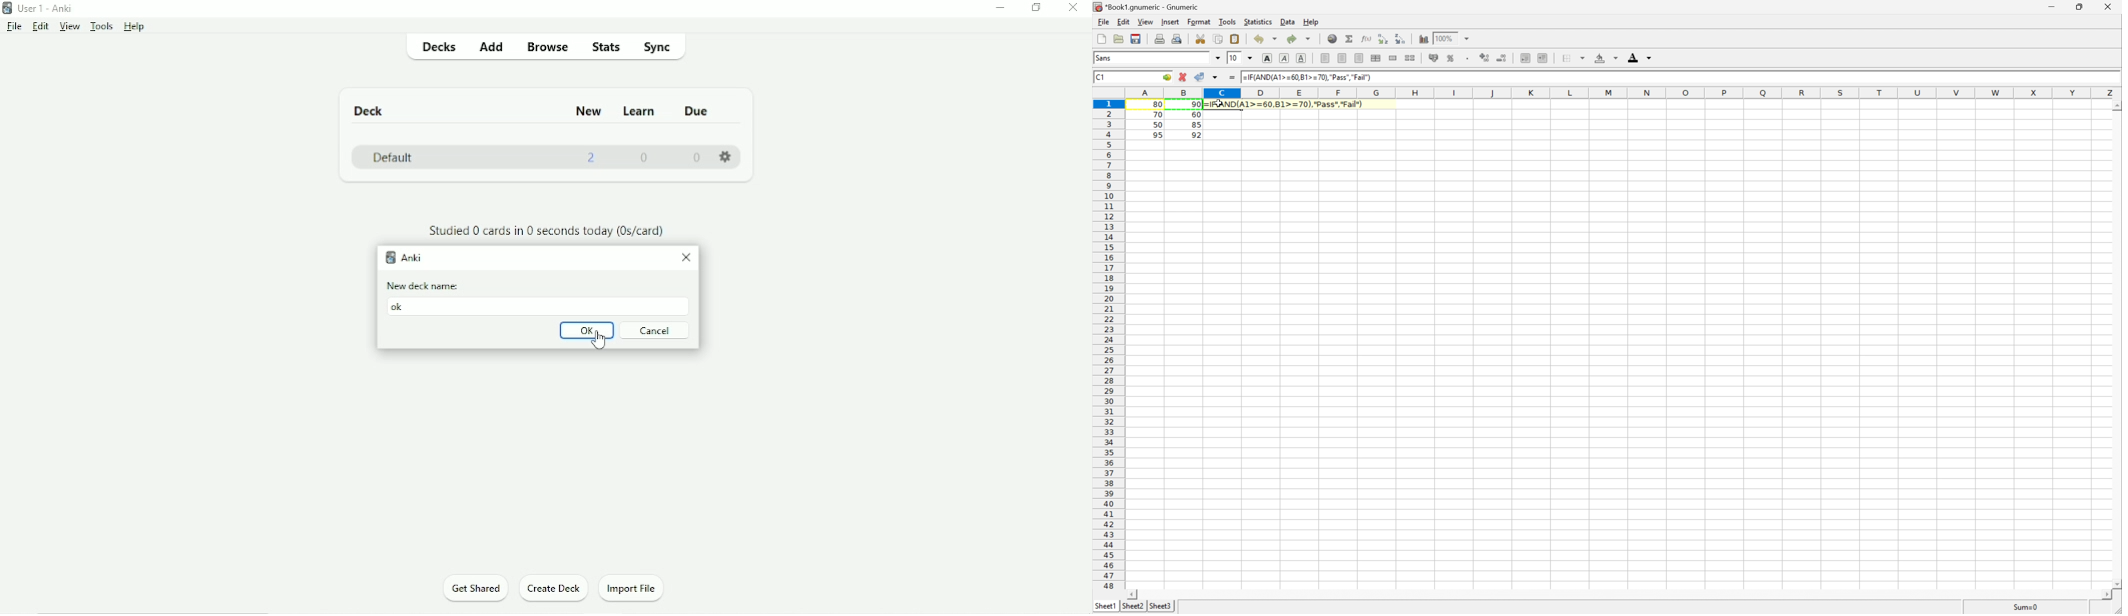 The width and height of the screenshot is (2128, 616). I want to click on Anki, so click(404, 257).